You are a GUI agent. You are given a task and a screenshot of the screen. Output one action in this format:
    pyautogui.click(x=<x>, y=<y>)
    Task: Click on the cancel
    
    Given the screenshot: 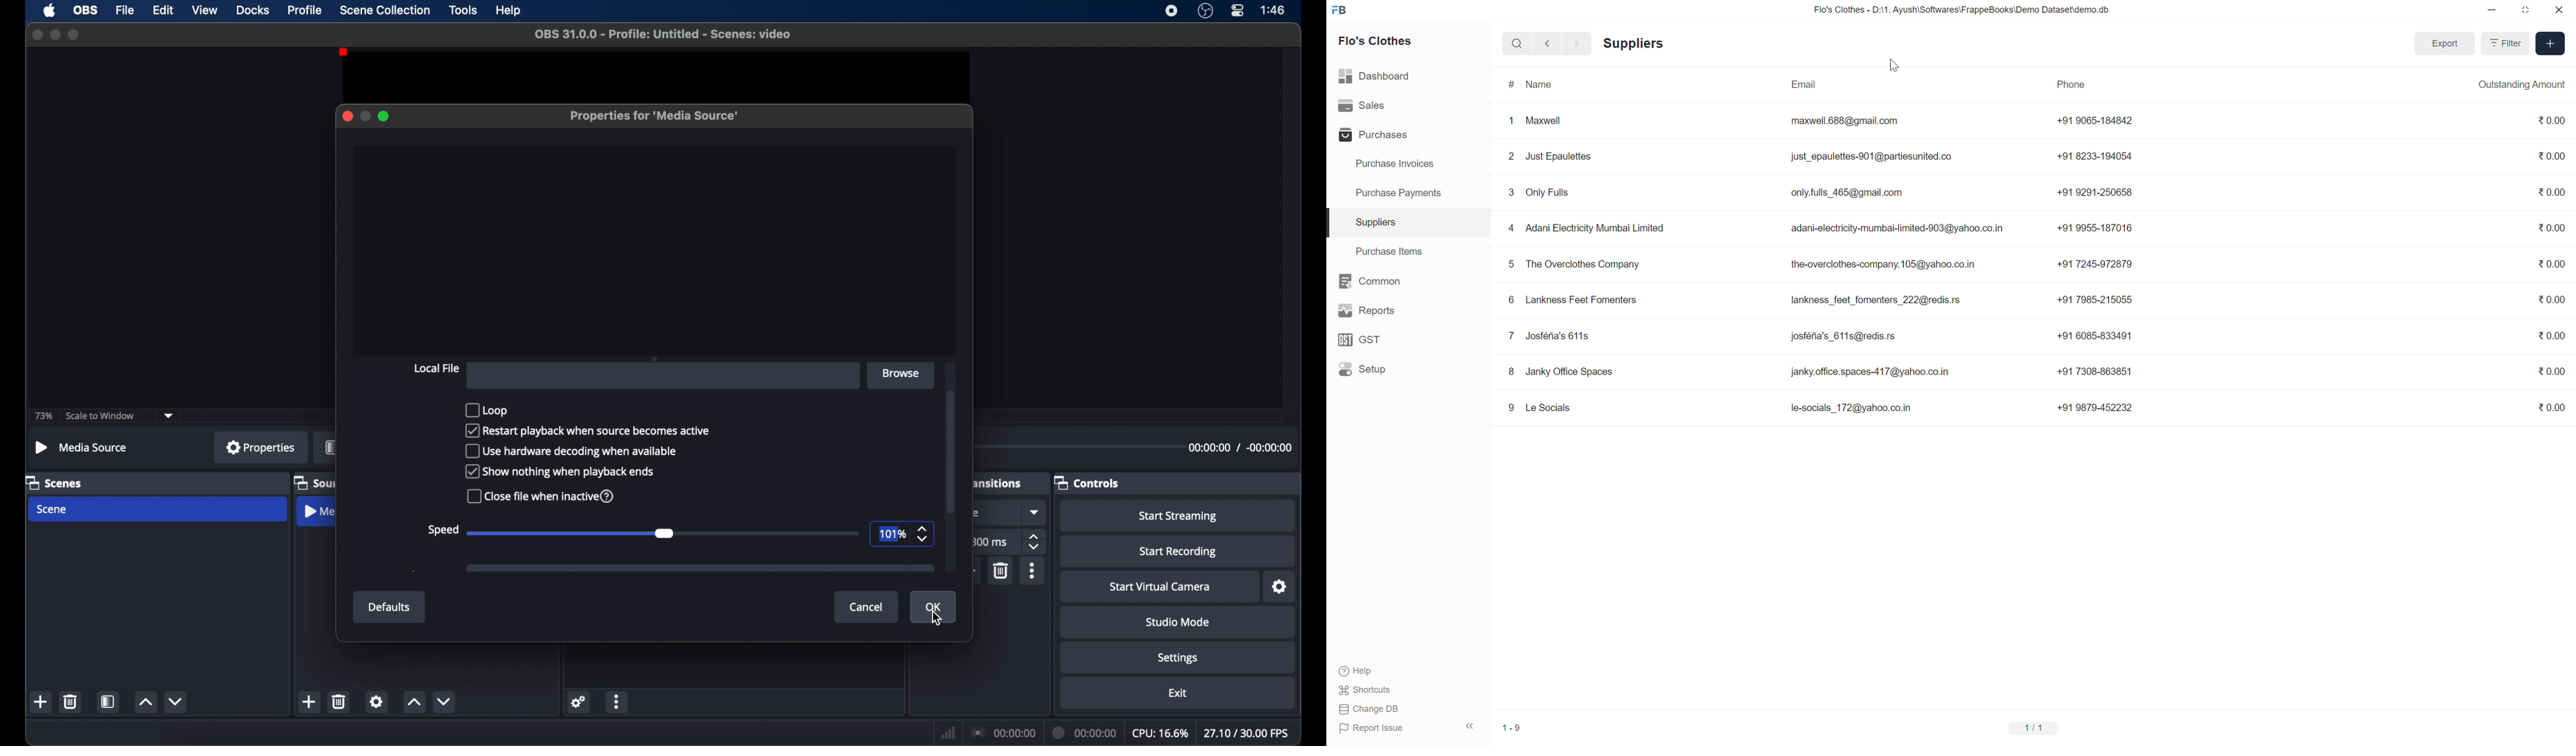 What is the action you would take?
    pyautogui.click(x=867, y=608)
    